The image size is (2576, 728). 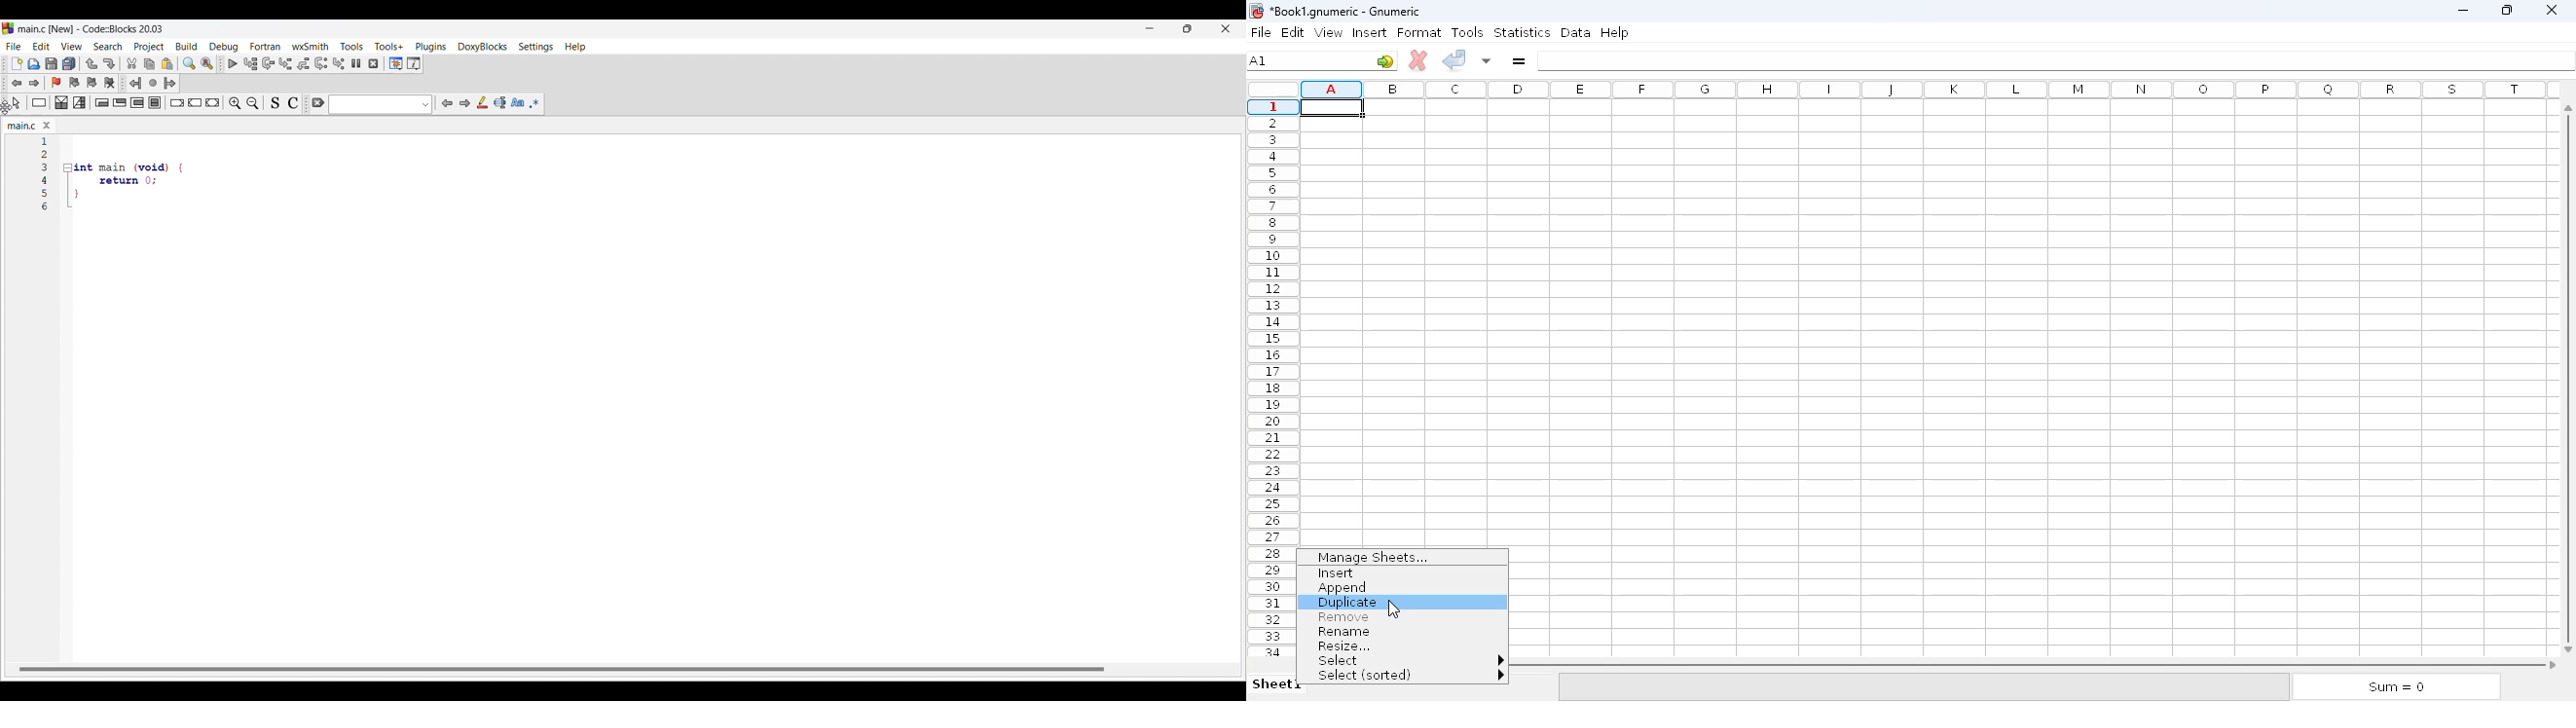 What do you see at coordinates (119, 103) in the screenshot?
I see `Exit condition loop` at bounding box center [119, 103].